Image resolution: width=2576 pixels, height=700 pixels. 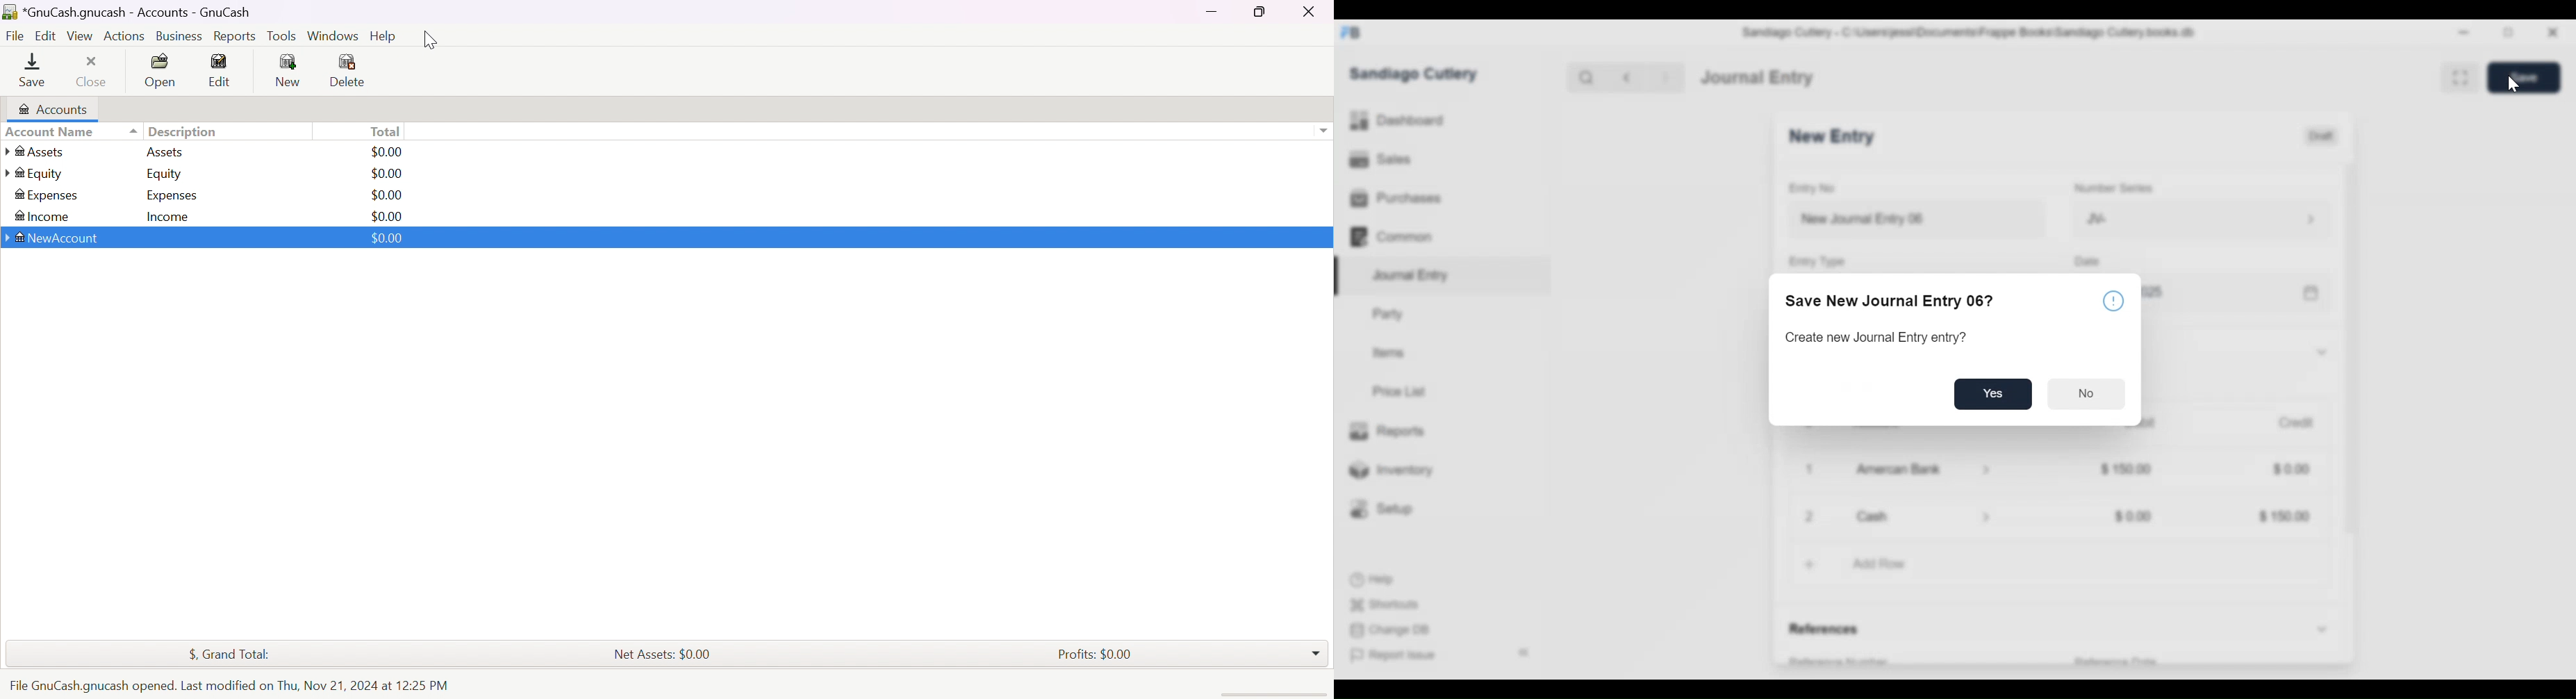 What do you see at coordinates (1310, 11) in the screenshot?
I see `Close` at bounding box center [1310, 11].